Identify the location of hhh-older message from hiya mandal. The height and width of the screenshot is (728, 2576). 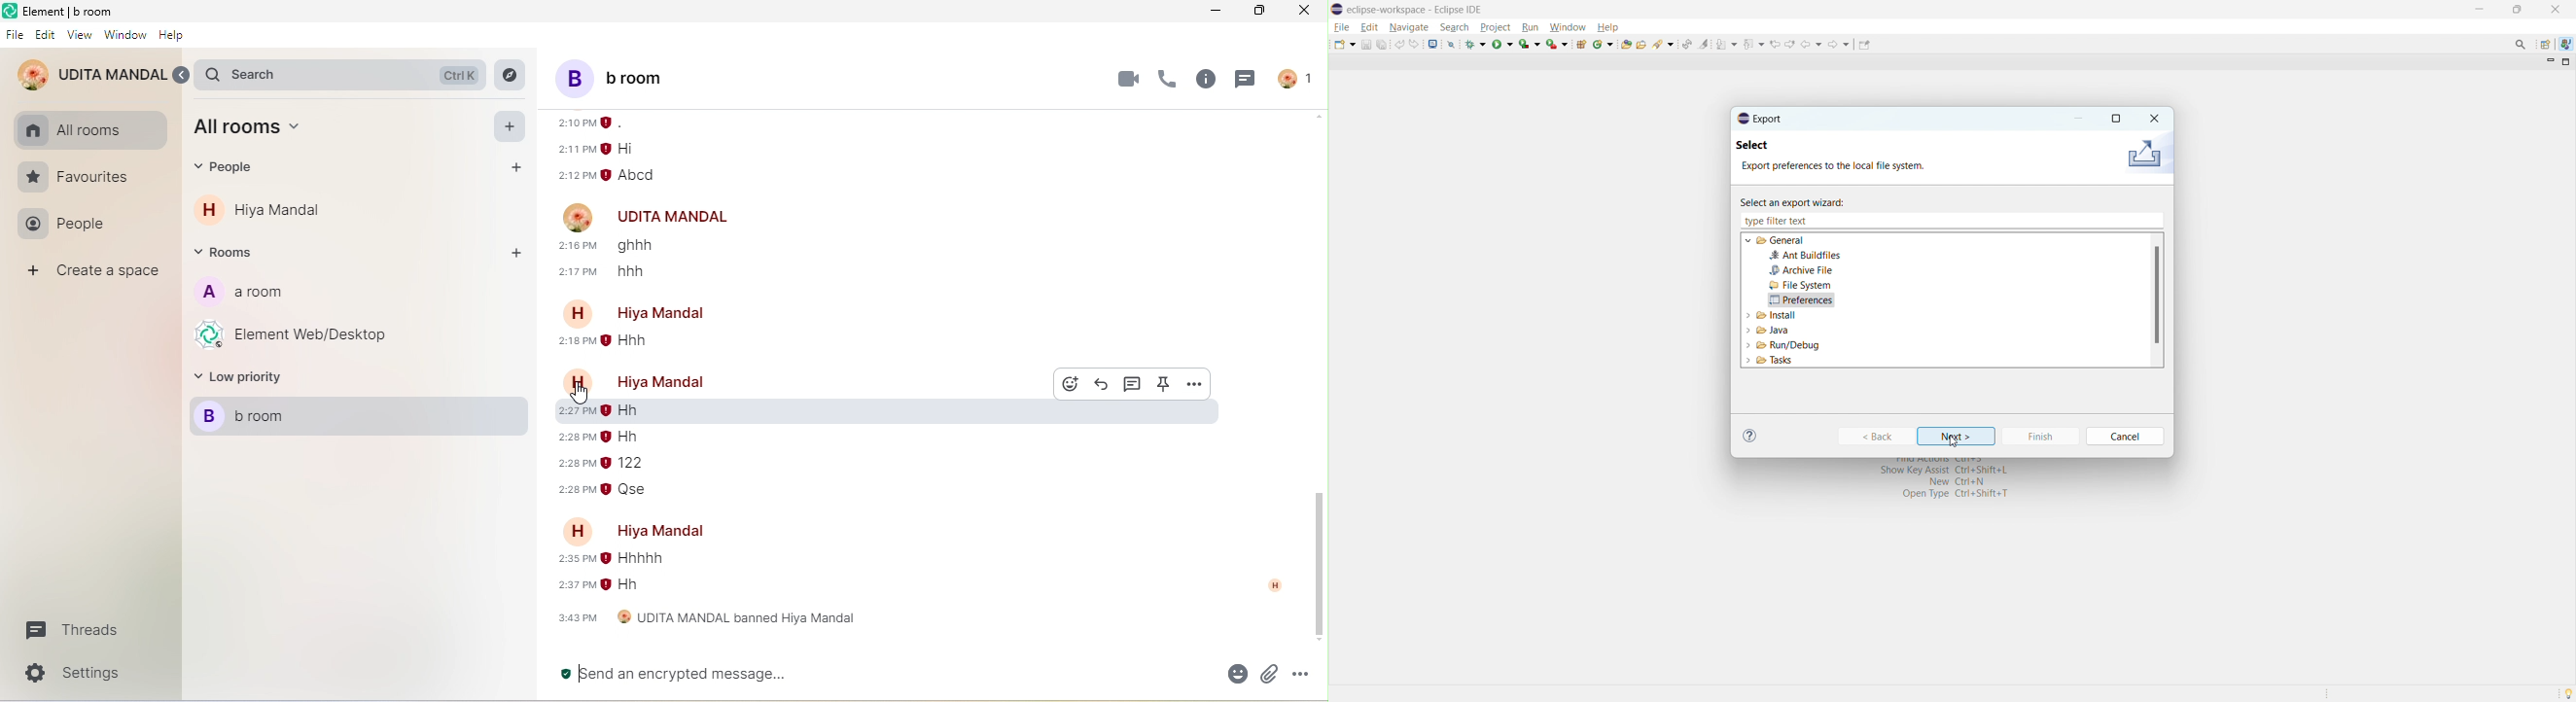
(634, 344).